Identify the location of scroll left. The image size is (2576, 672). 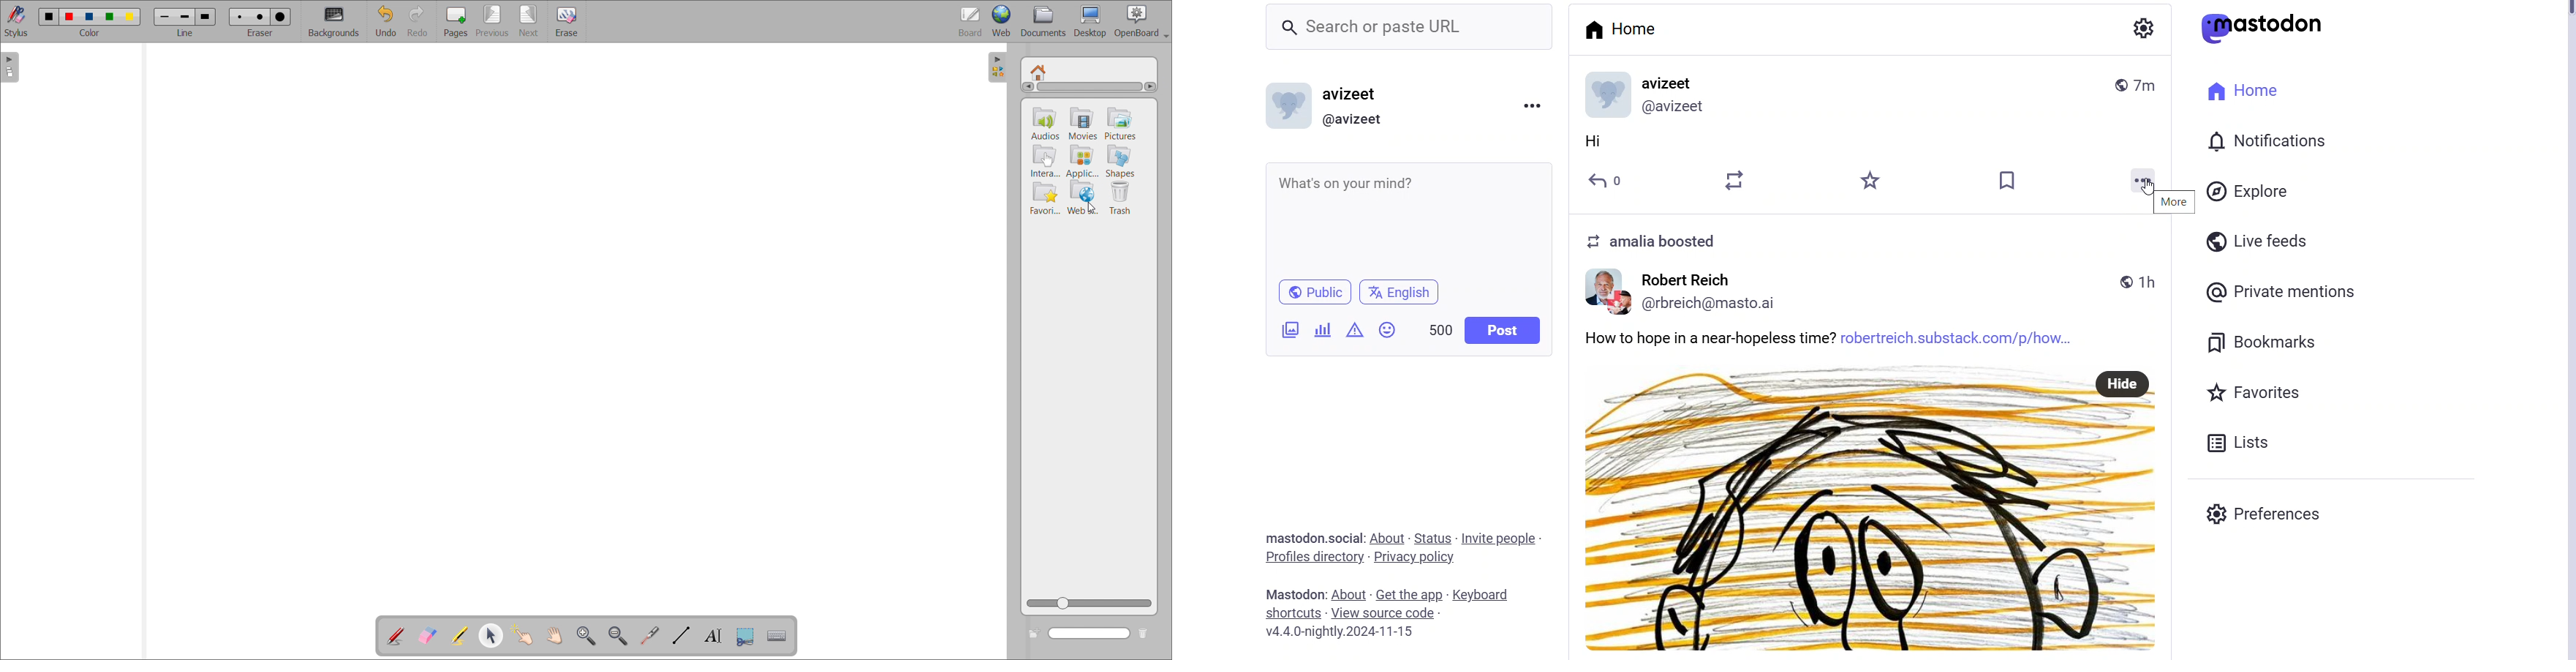
(1027, 87).